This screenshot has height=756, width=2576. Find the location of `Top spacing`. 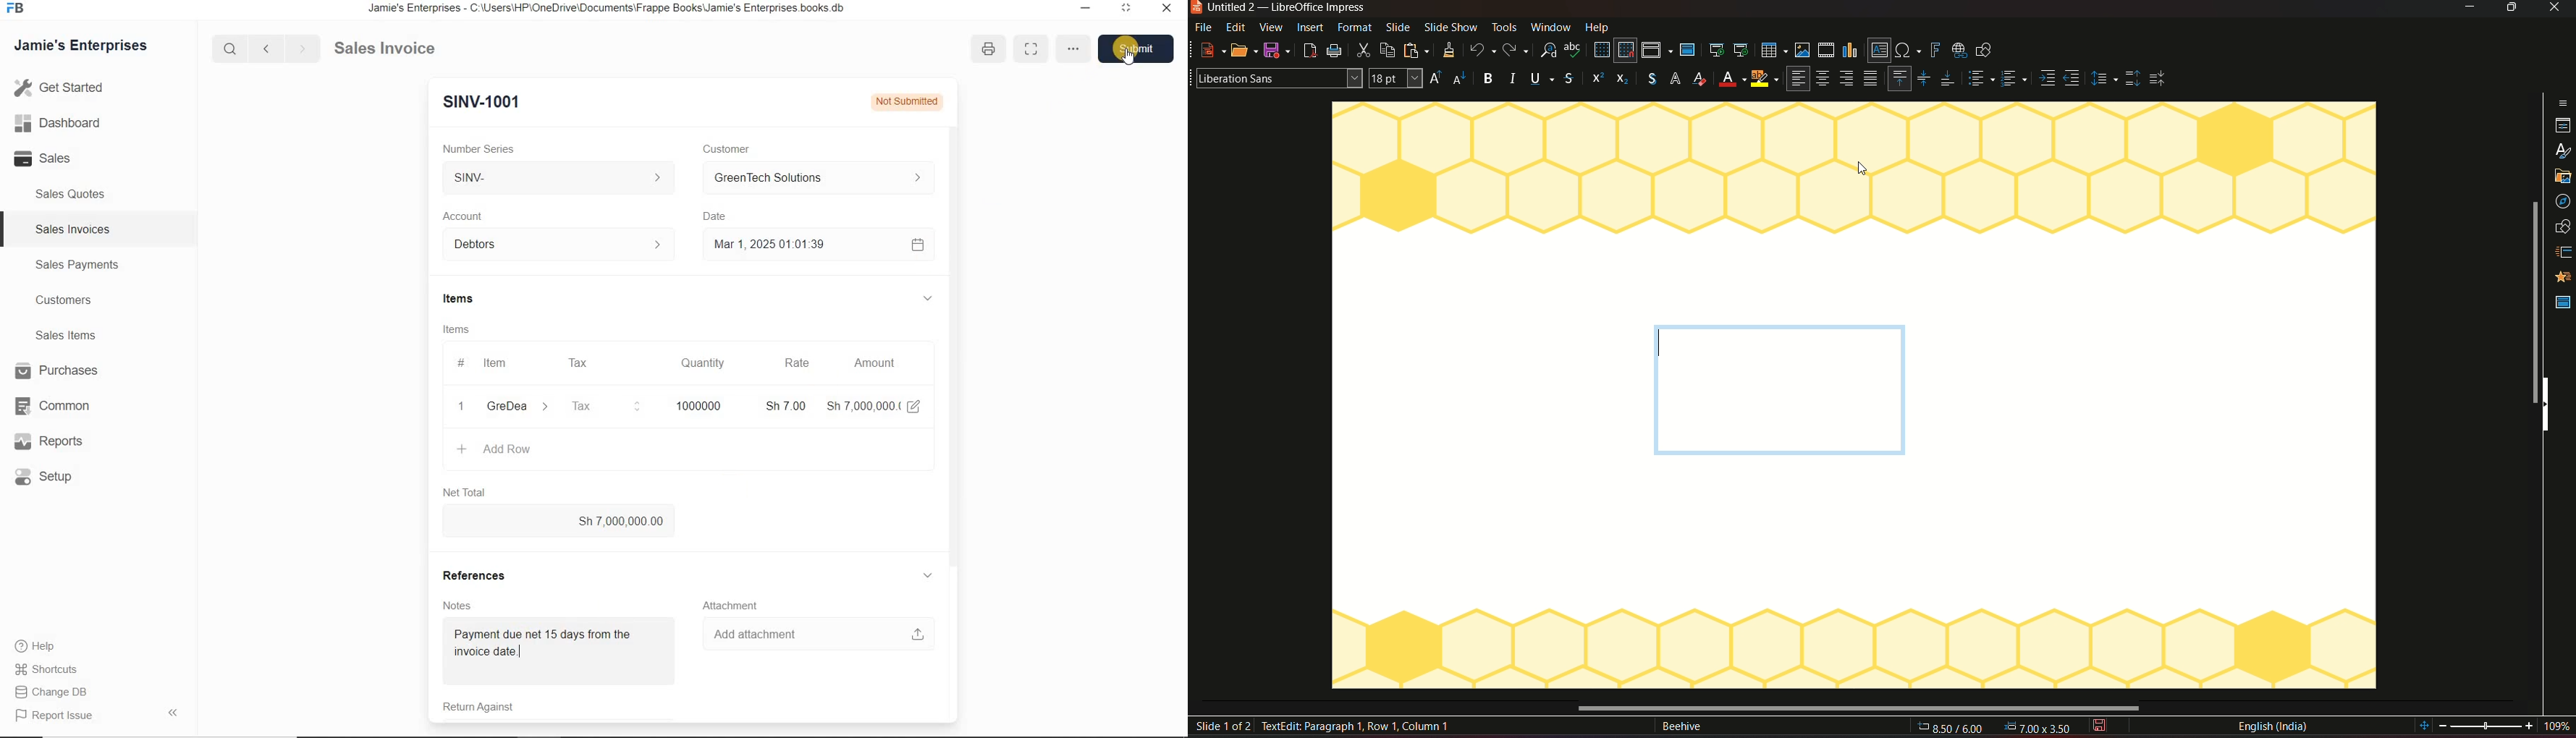

Top spacing is located at coordinates (2132, 79).